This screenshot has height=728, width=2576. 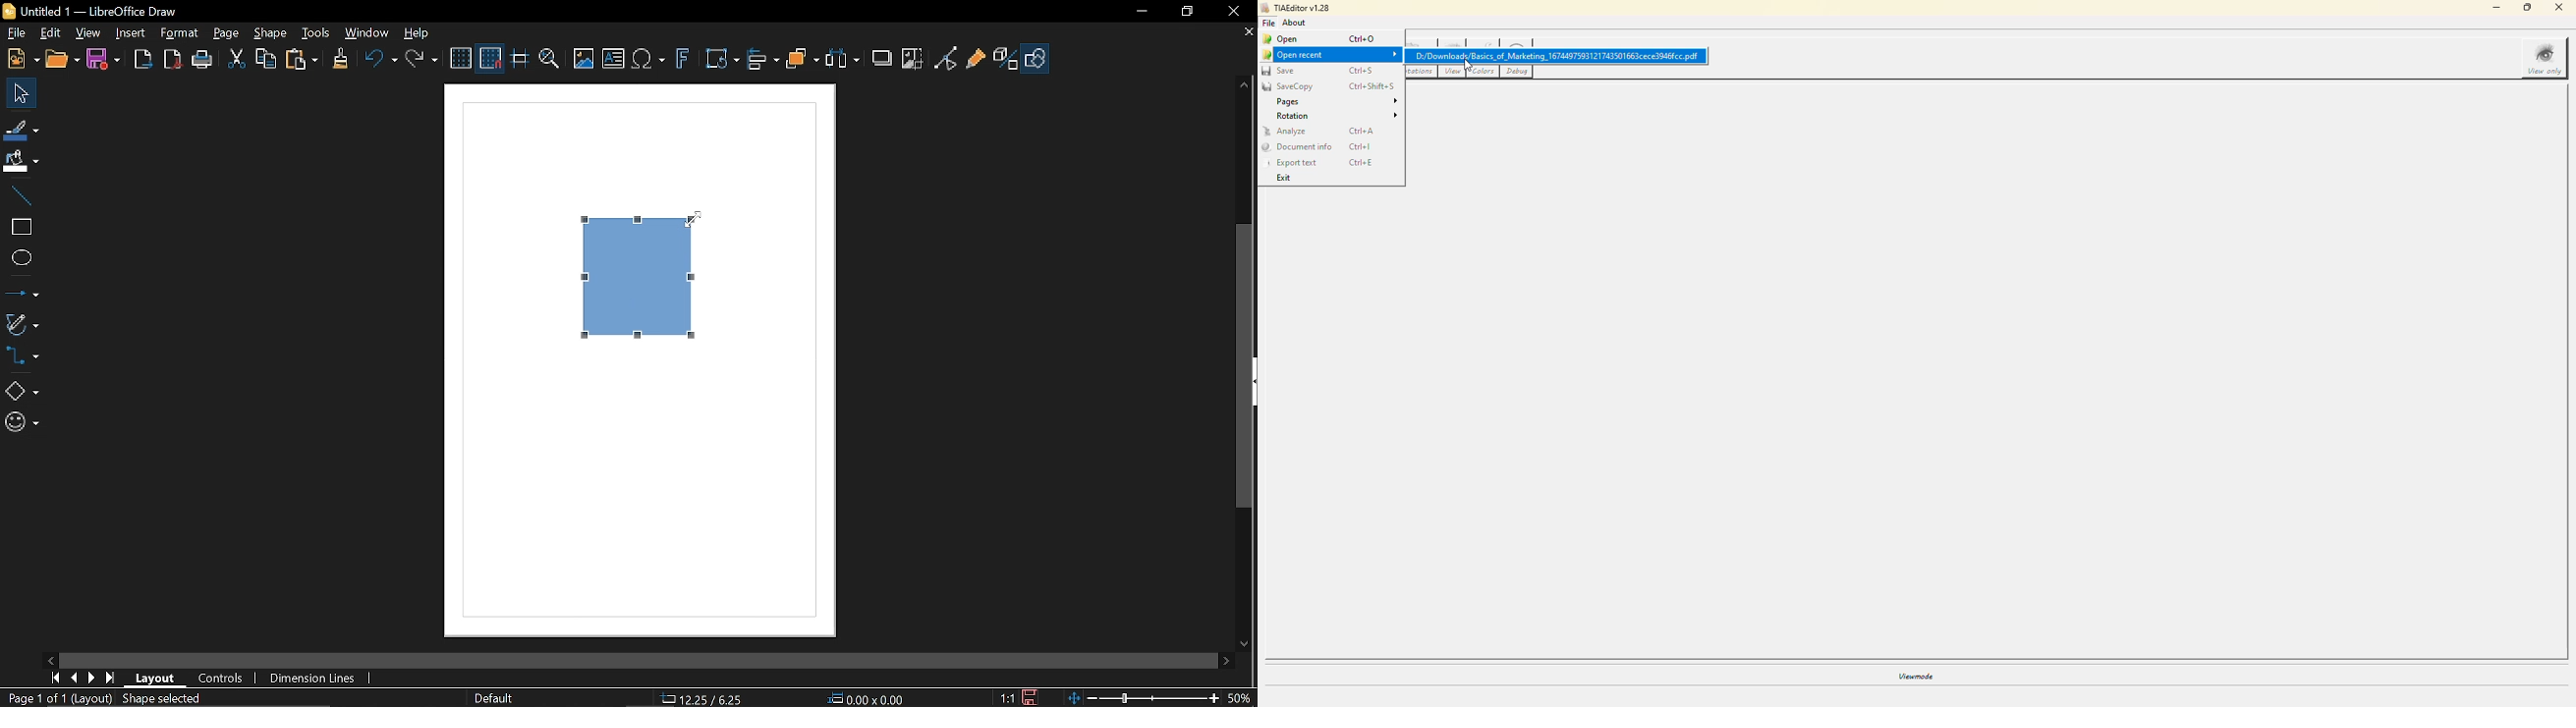 What do you see at coordinates (20, 226) in the screenshot?
I see `Rectangle` at bounding box center [20, 226].